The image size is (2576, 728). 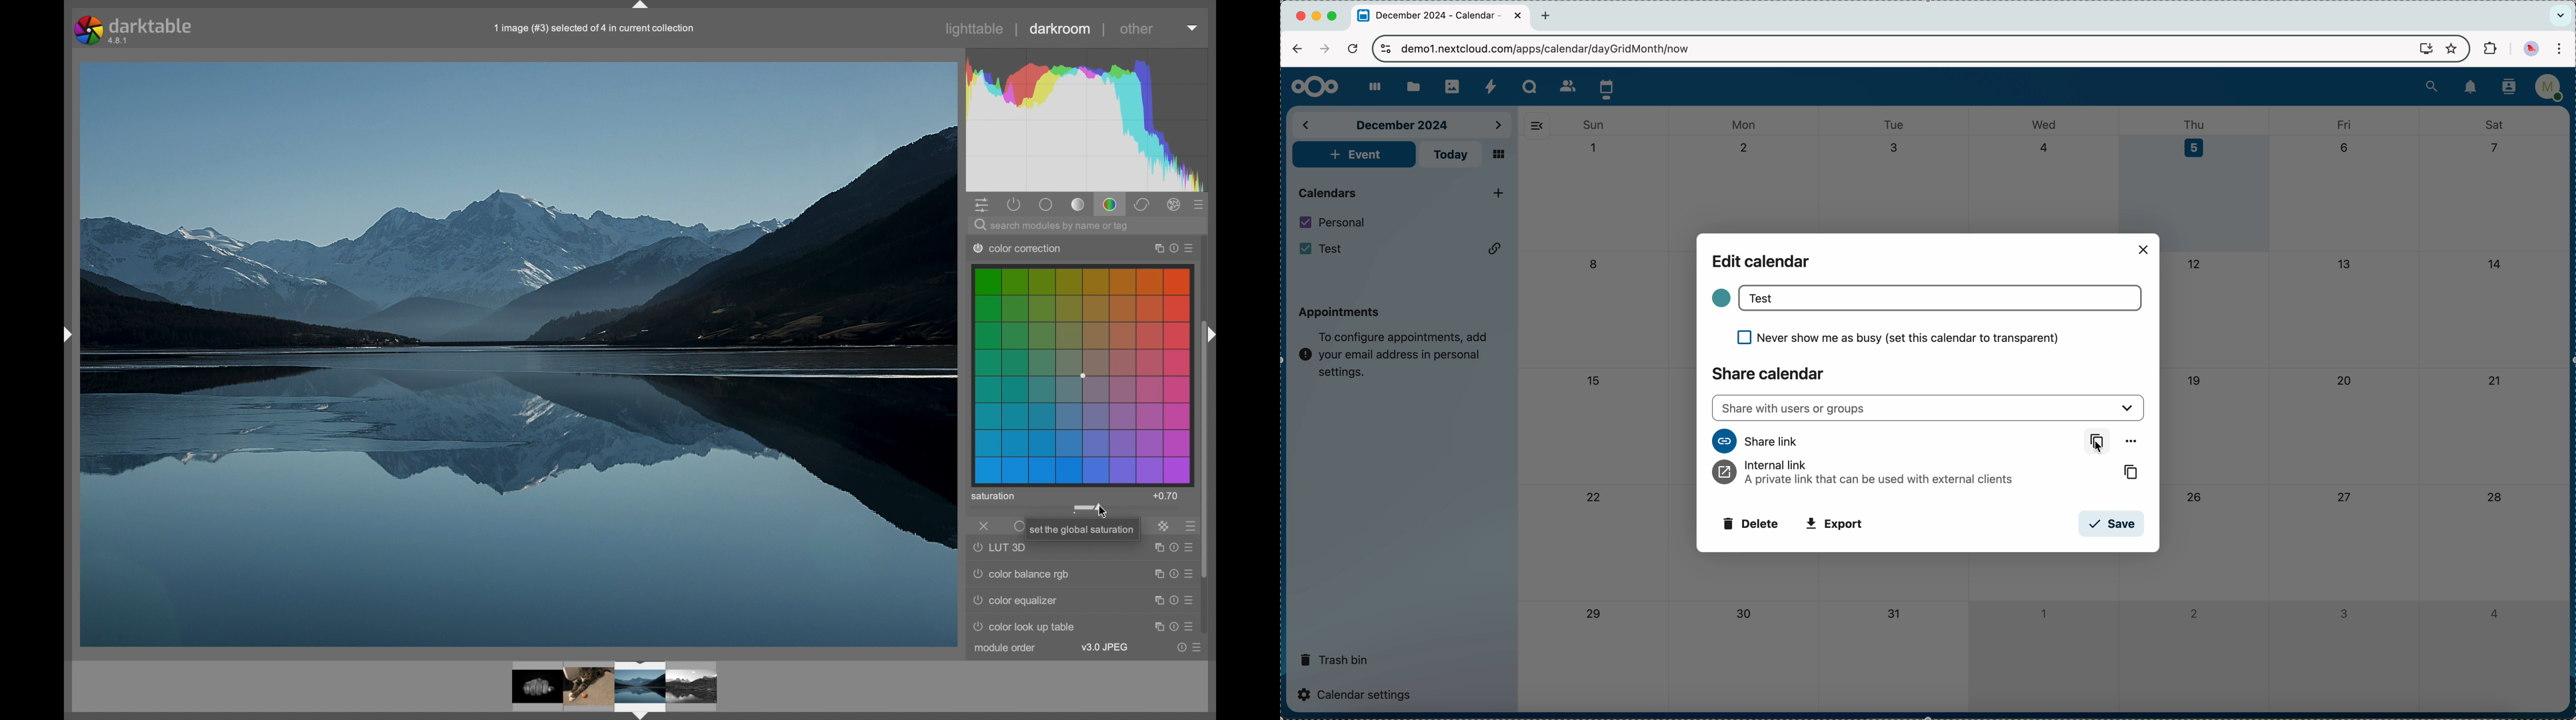 I want to click on calendar settings, so click(x=1358, y=694).